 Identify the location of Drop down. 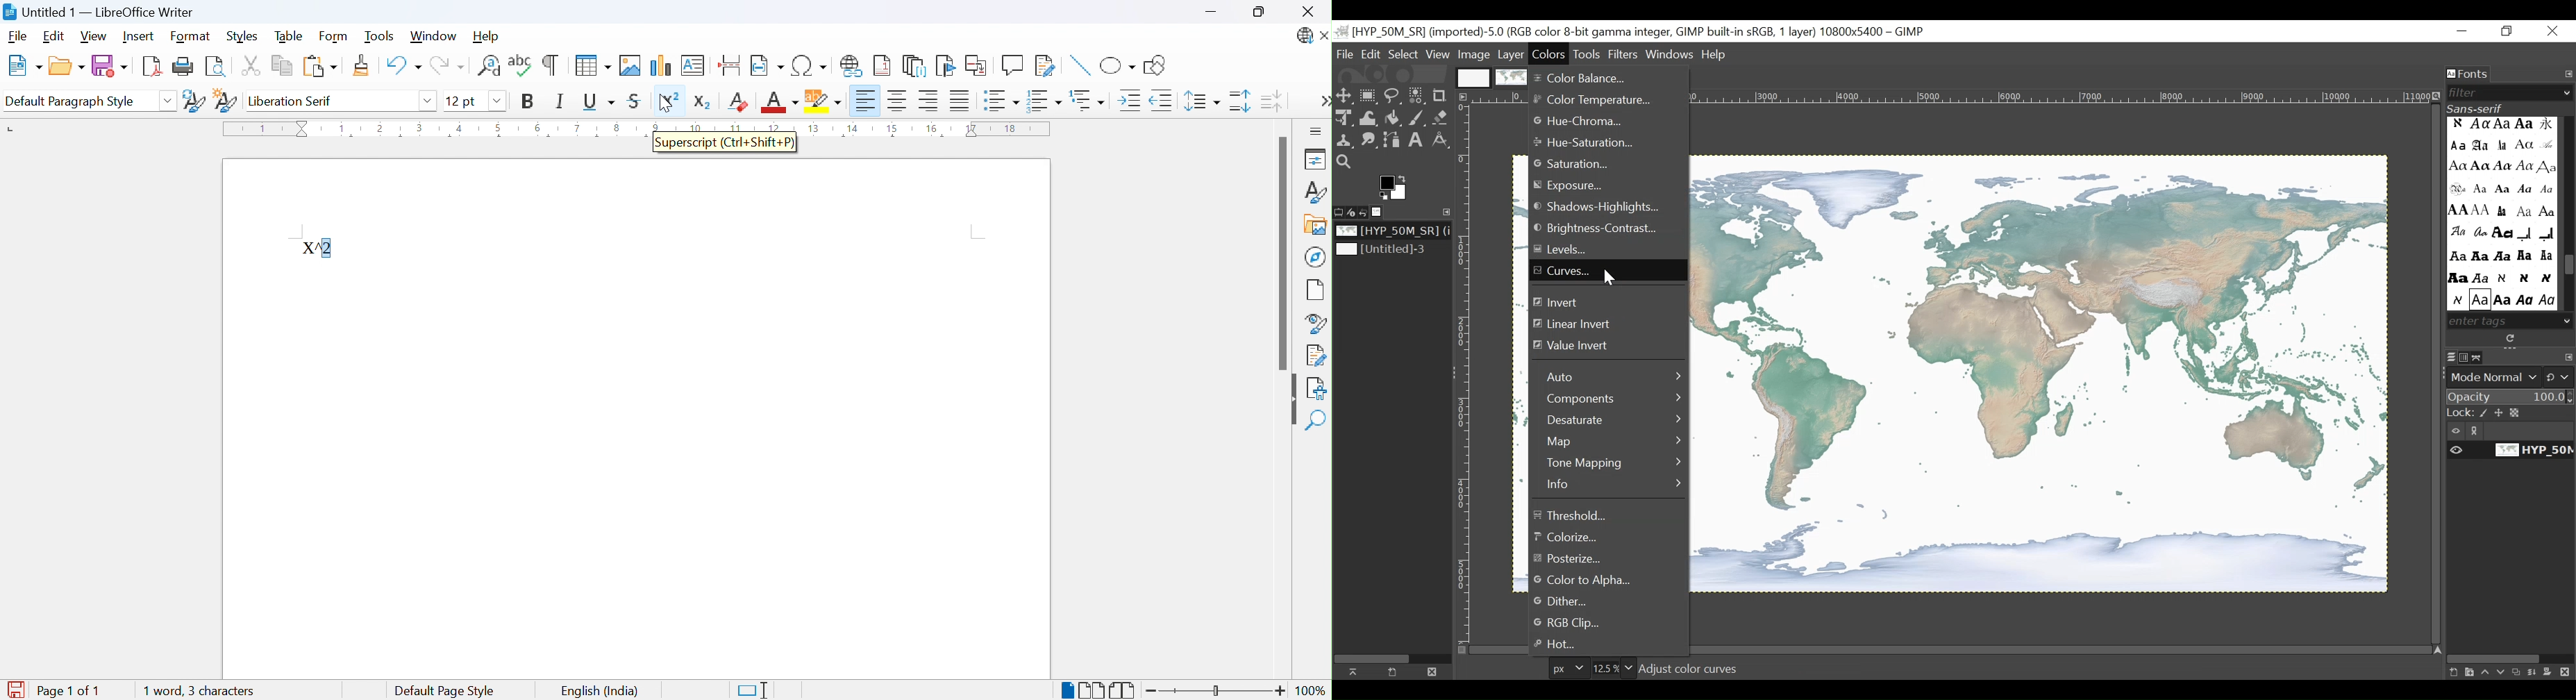
(429, 101).